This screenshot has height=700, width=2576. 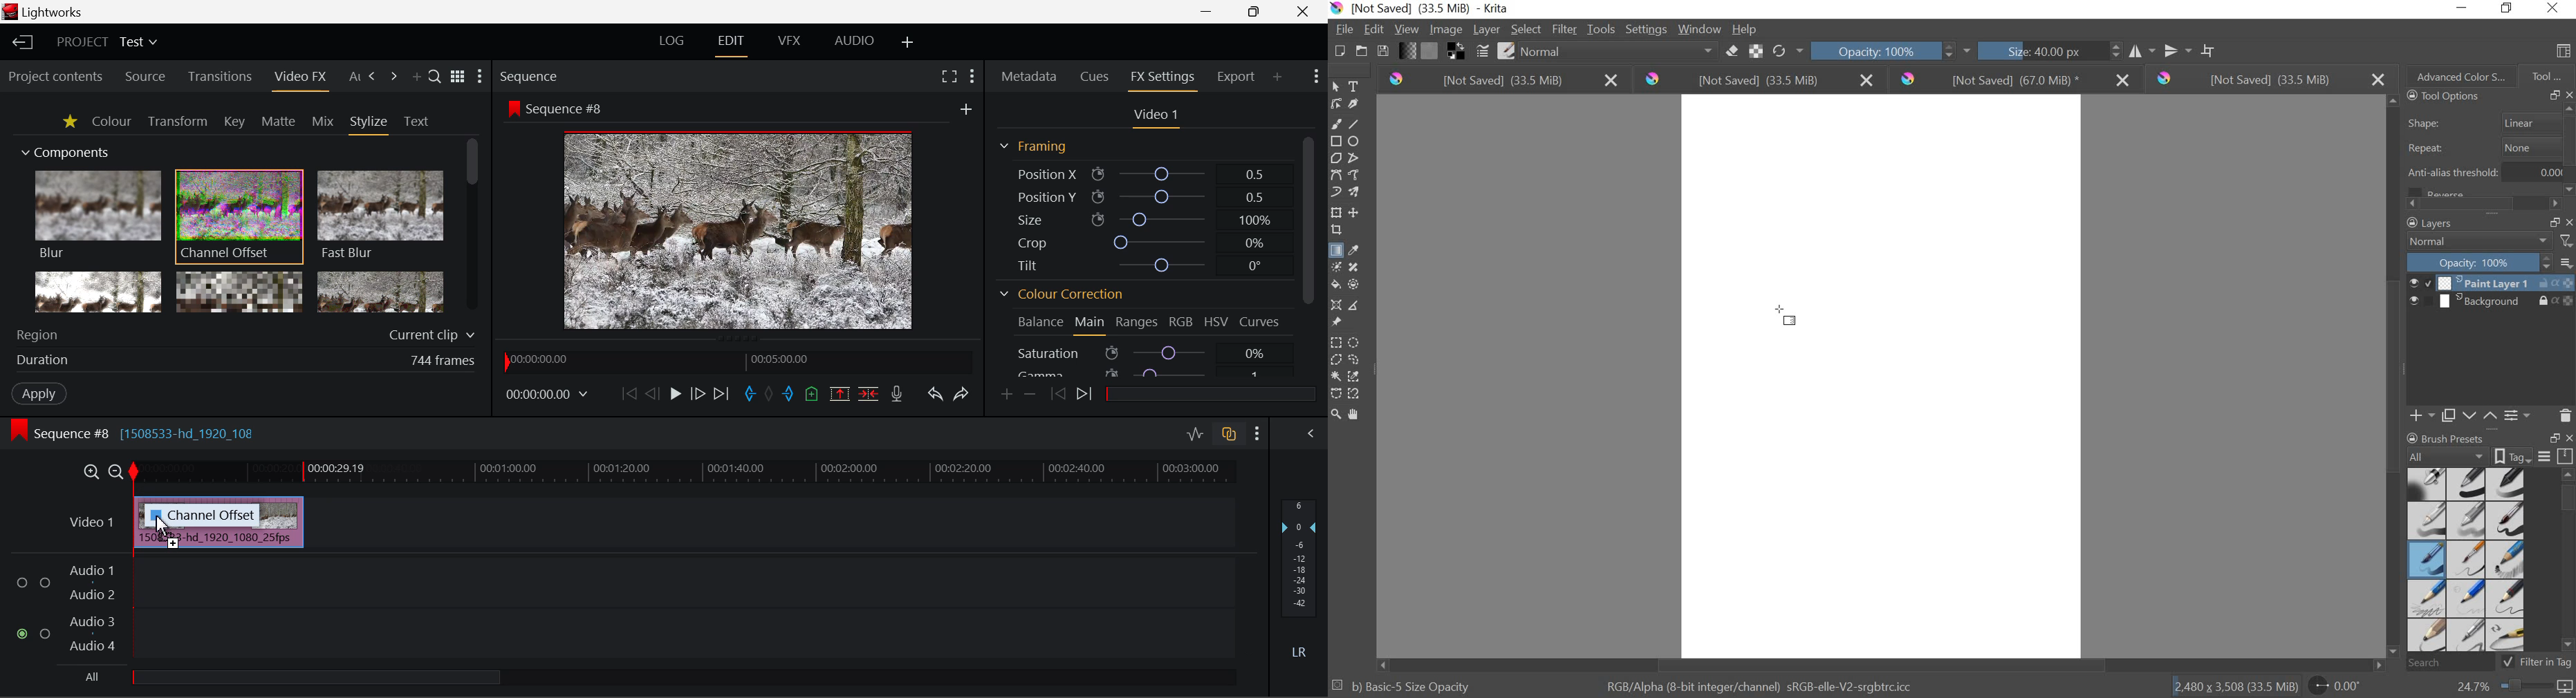 I want to click on Main Tab Open, so click(x=1088, y=324).